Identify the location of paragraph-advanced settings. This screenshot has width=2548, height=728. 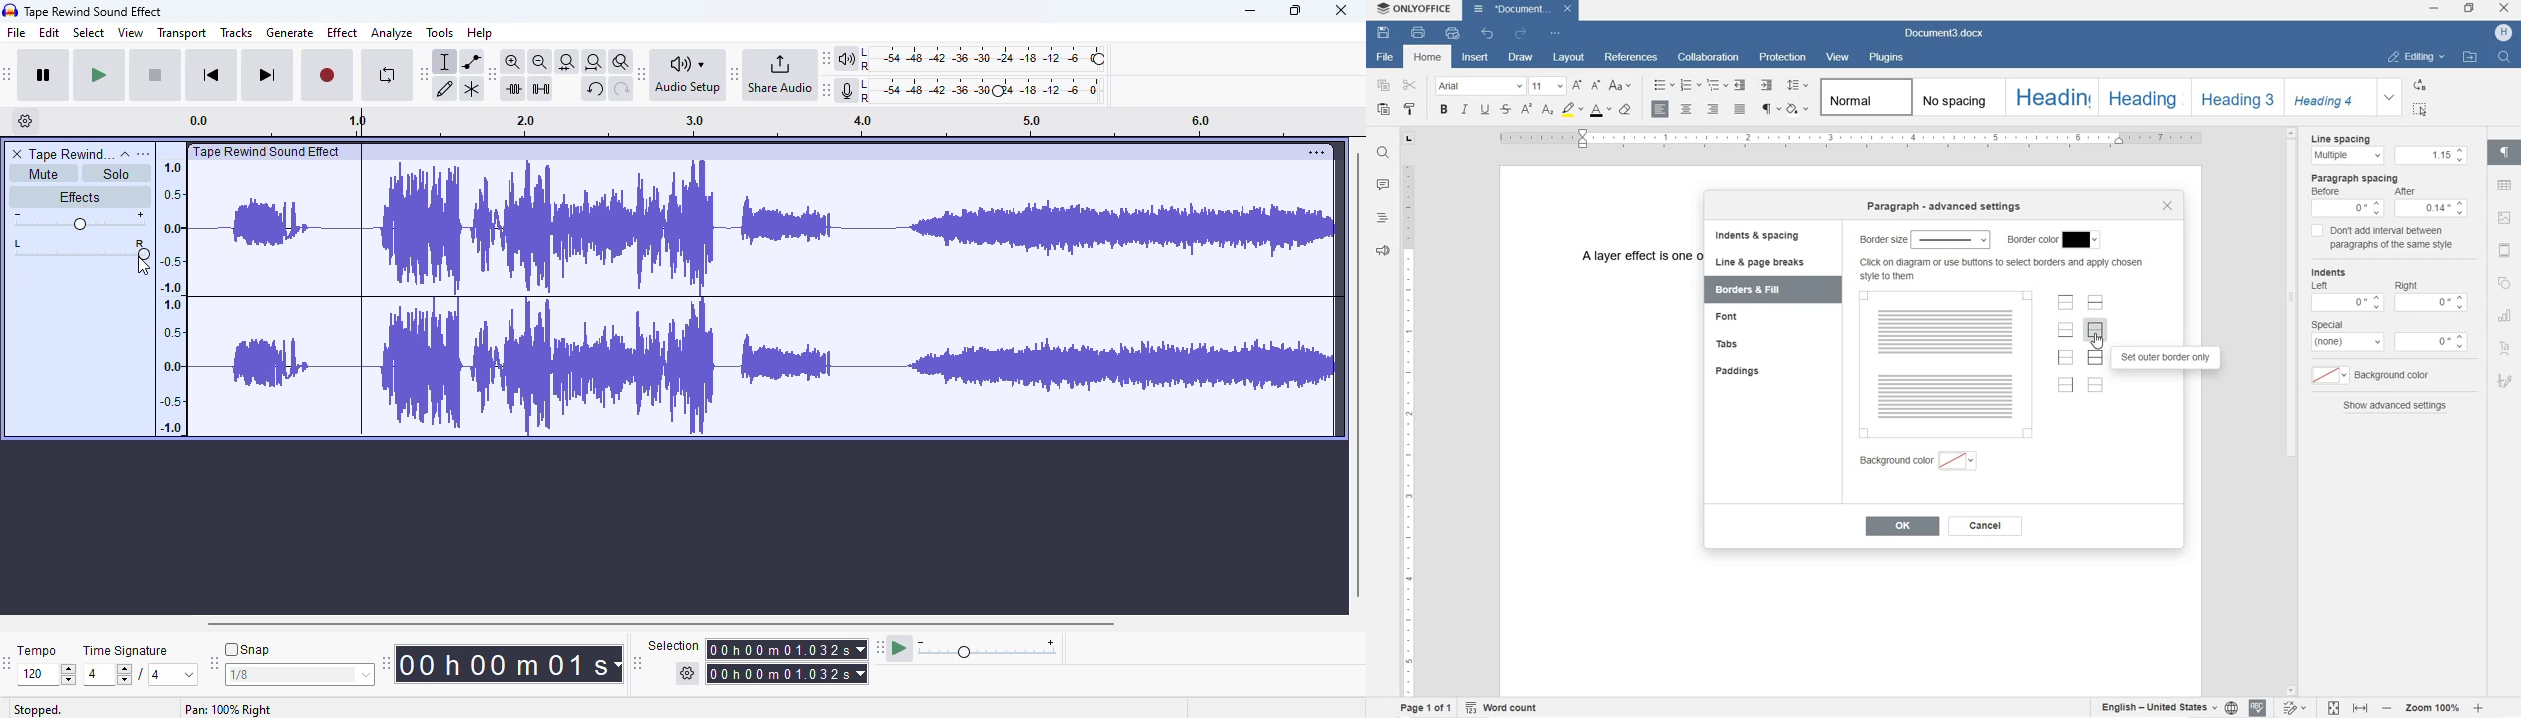
(1946, 208).